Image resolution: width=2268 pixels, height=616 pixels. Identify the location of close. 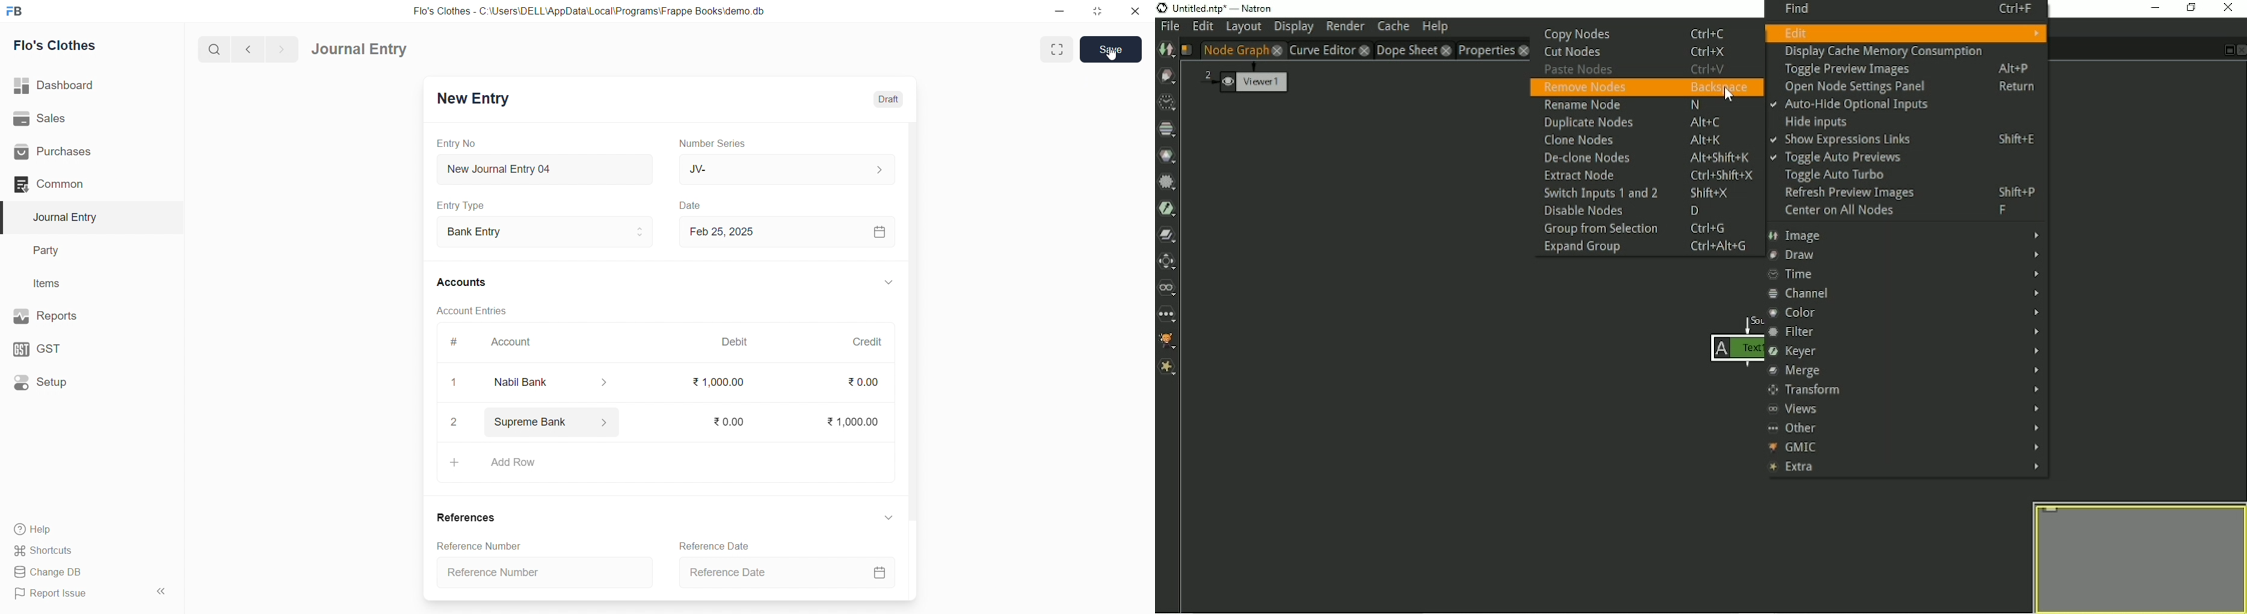
(1131, 11).